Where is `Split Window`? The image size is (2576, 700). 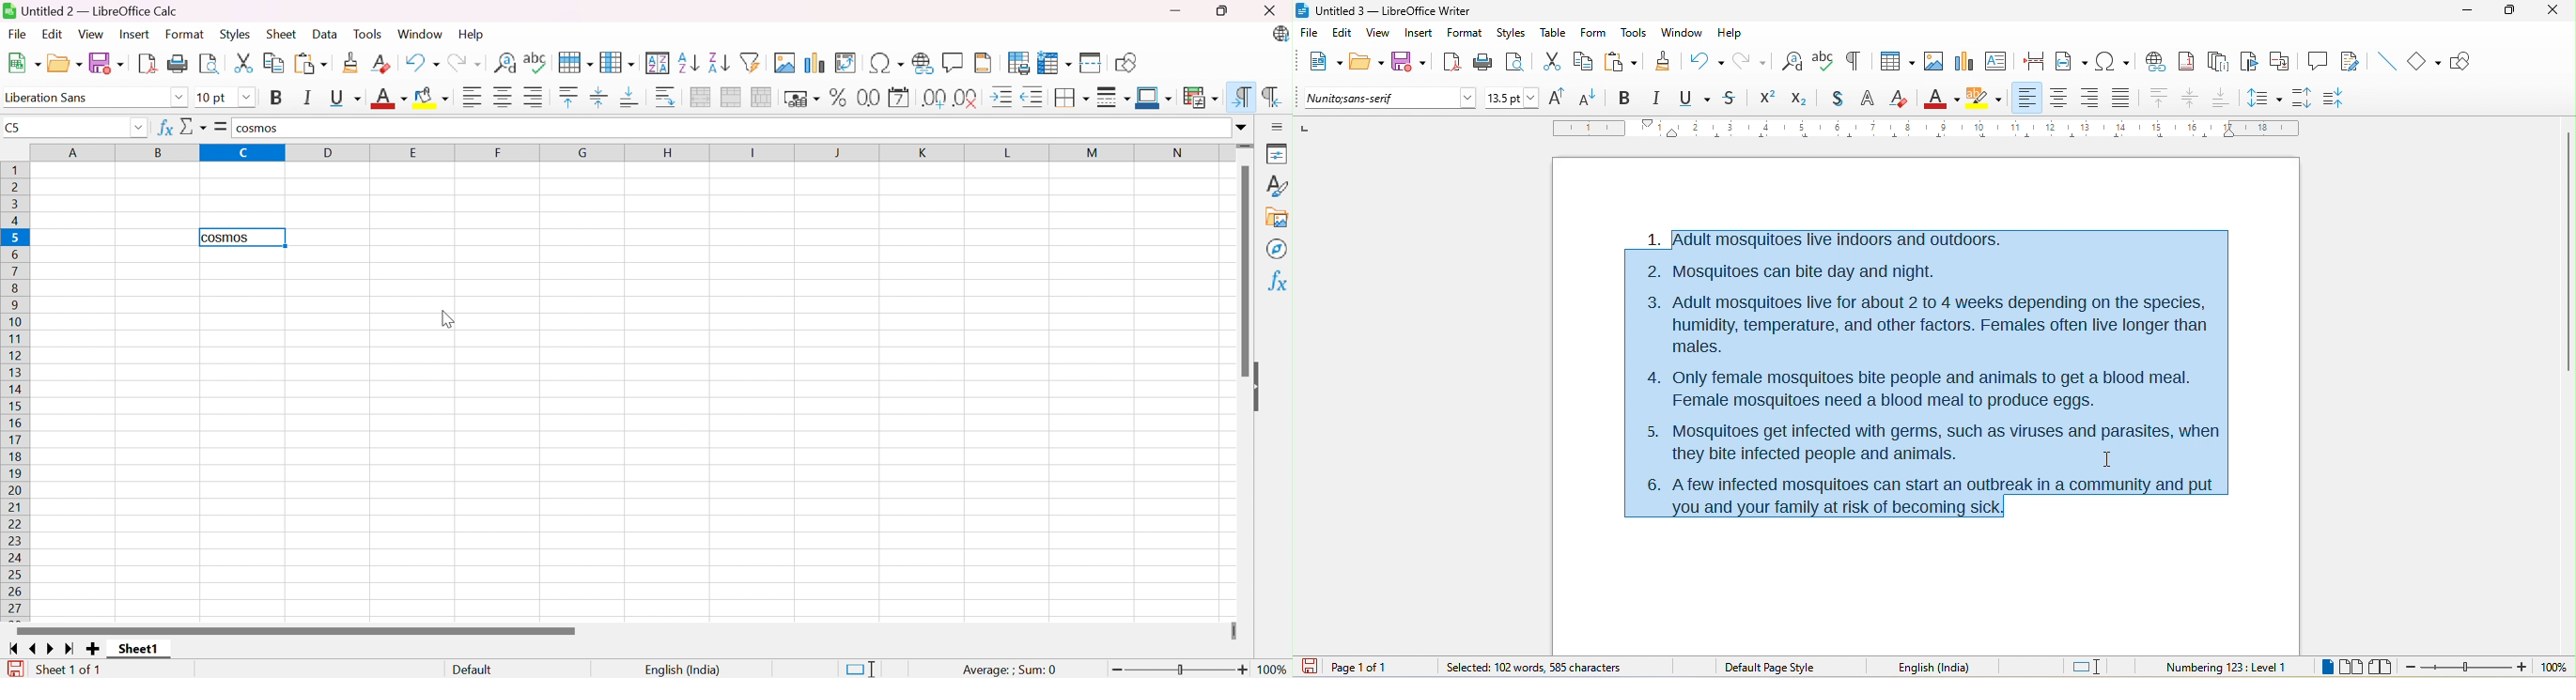
Split Window is located at coordinates (1093, 61).